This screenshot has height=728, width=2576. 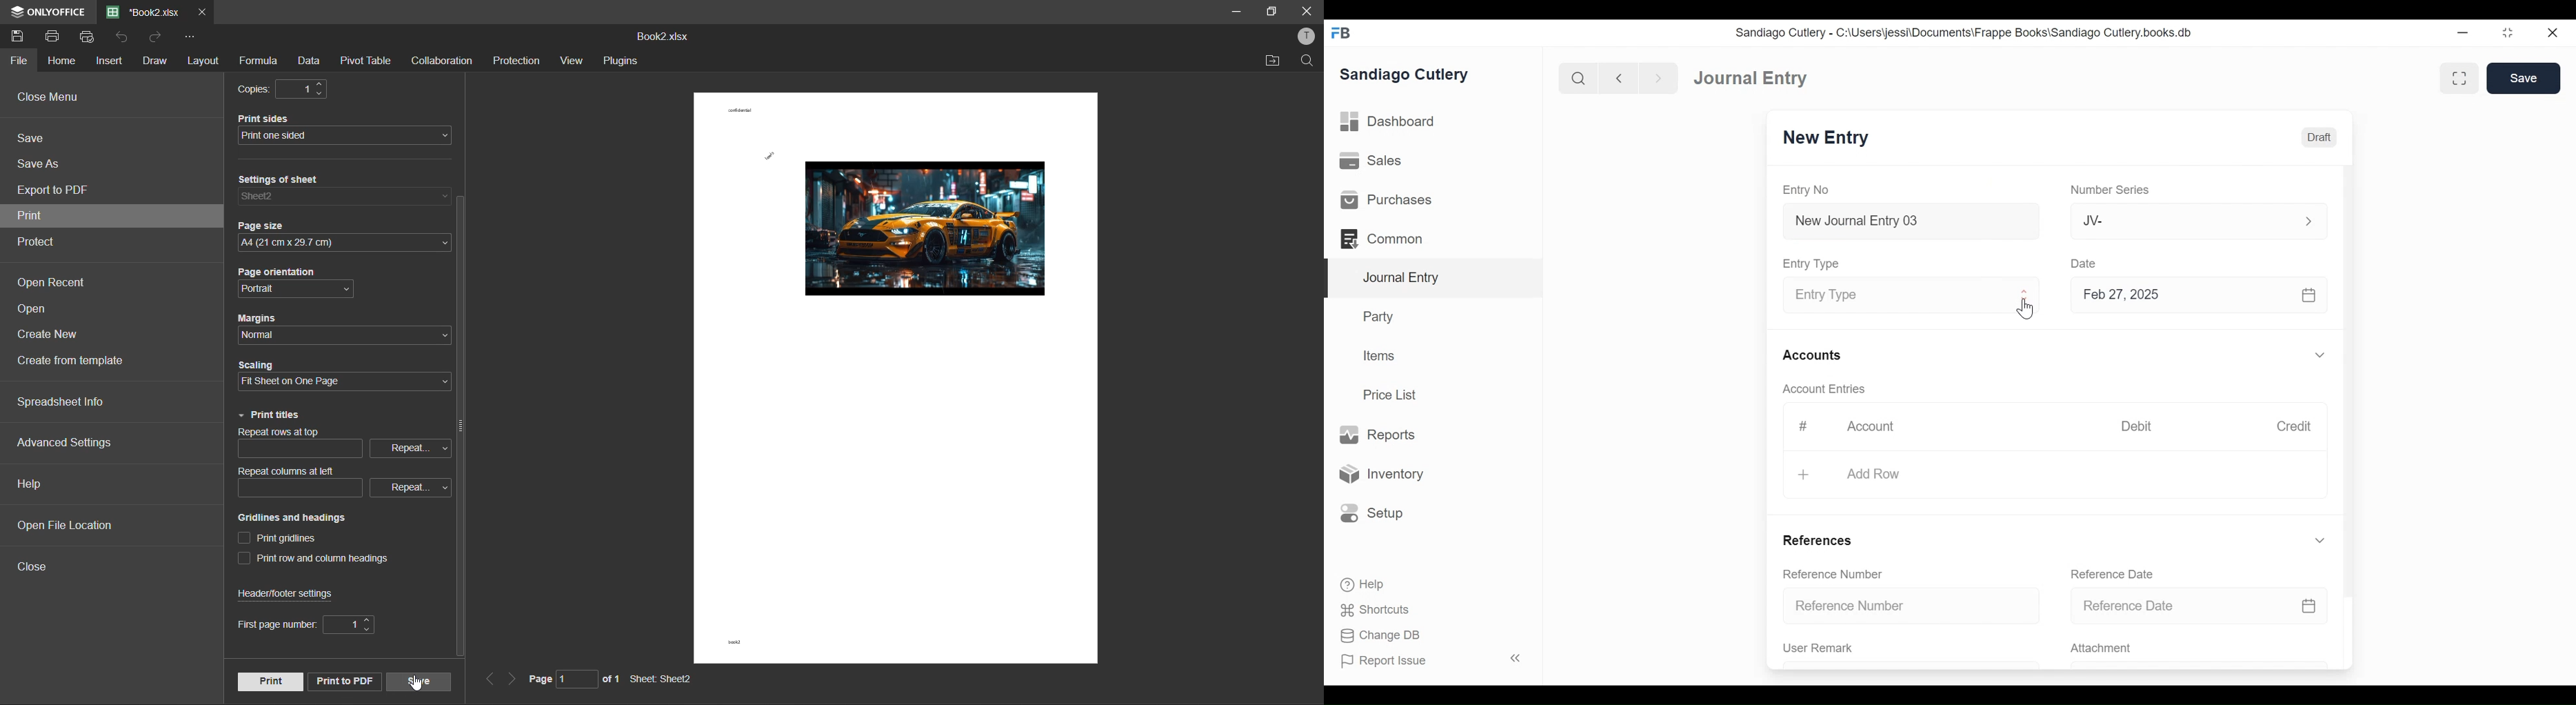 I want to click on Entry Type, so click(x=1894, y=295).